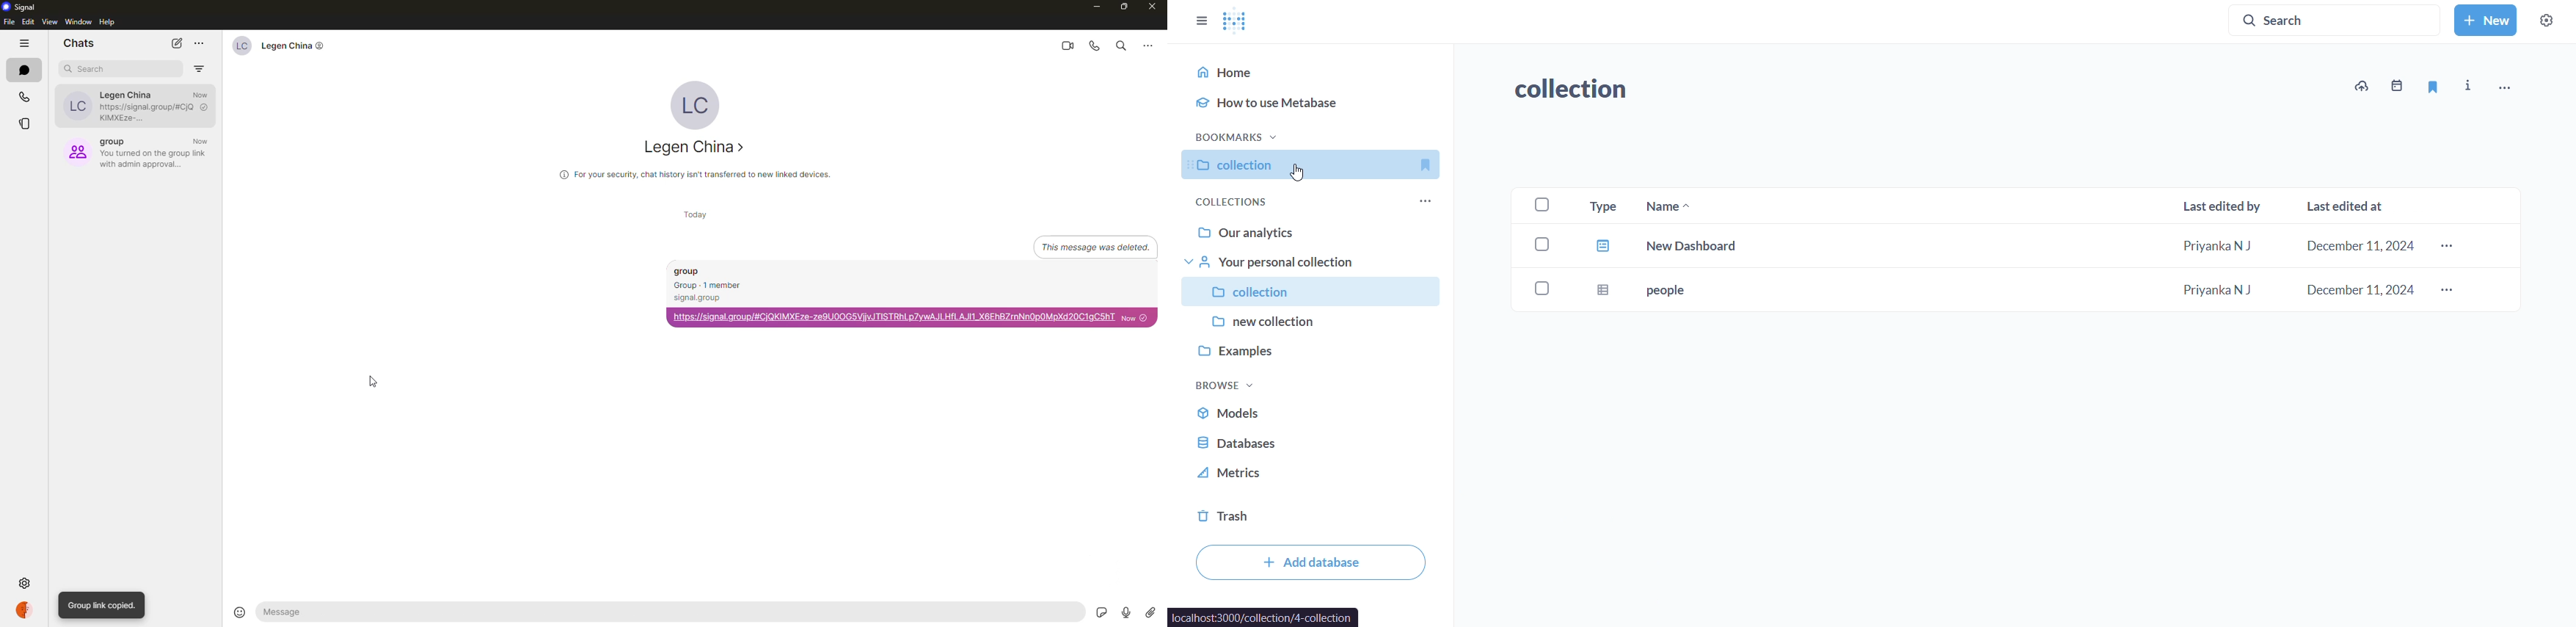  Describe the element at coordinates (695, 103) in the screenshot. I see `profile pic` at that location.